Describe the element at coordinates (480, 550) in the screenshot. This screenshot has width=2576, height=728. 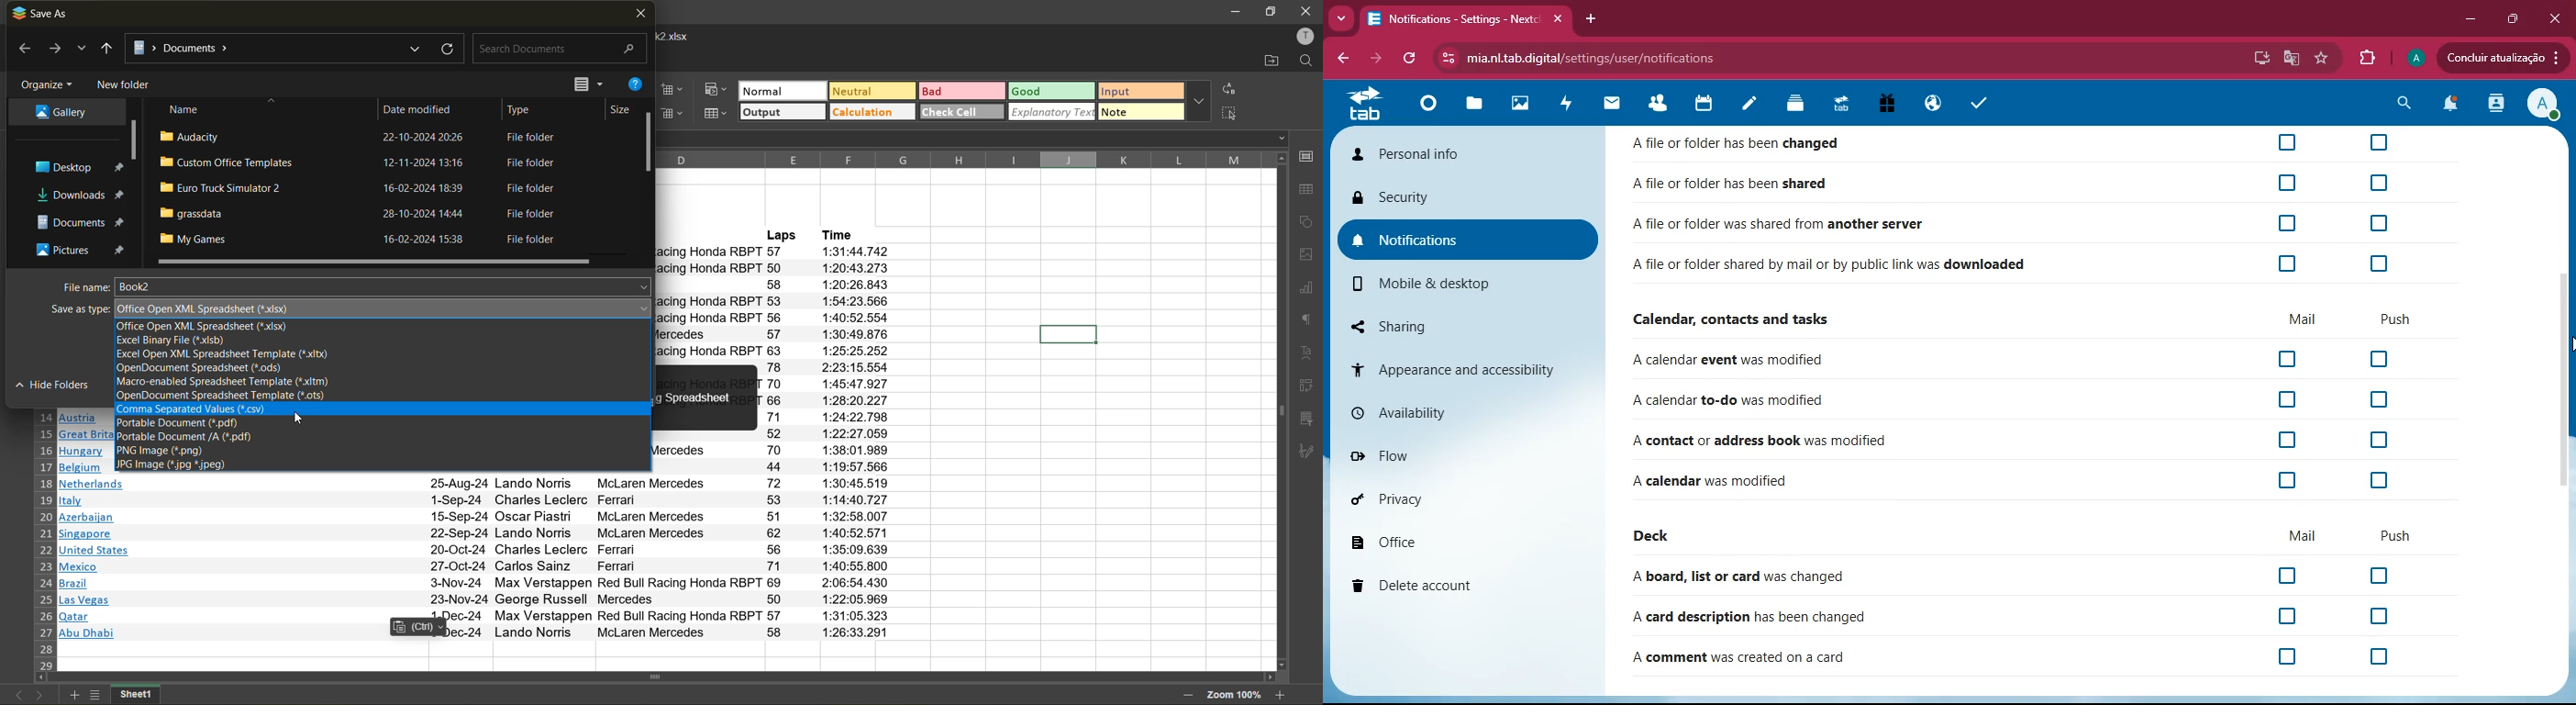
I see `text info` at that location.